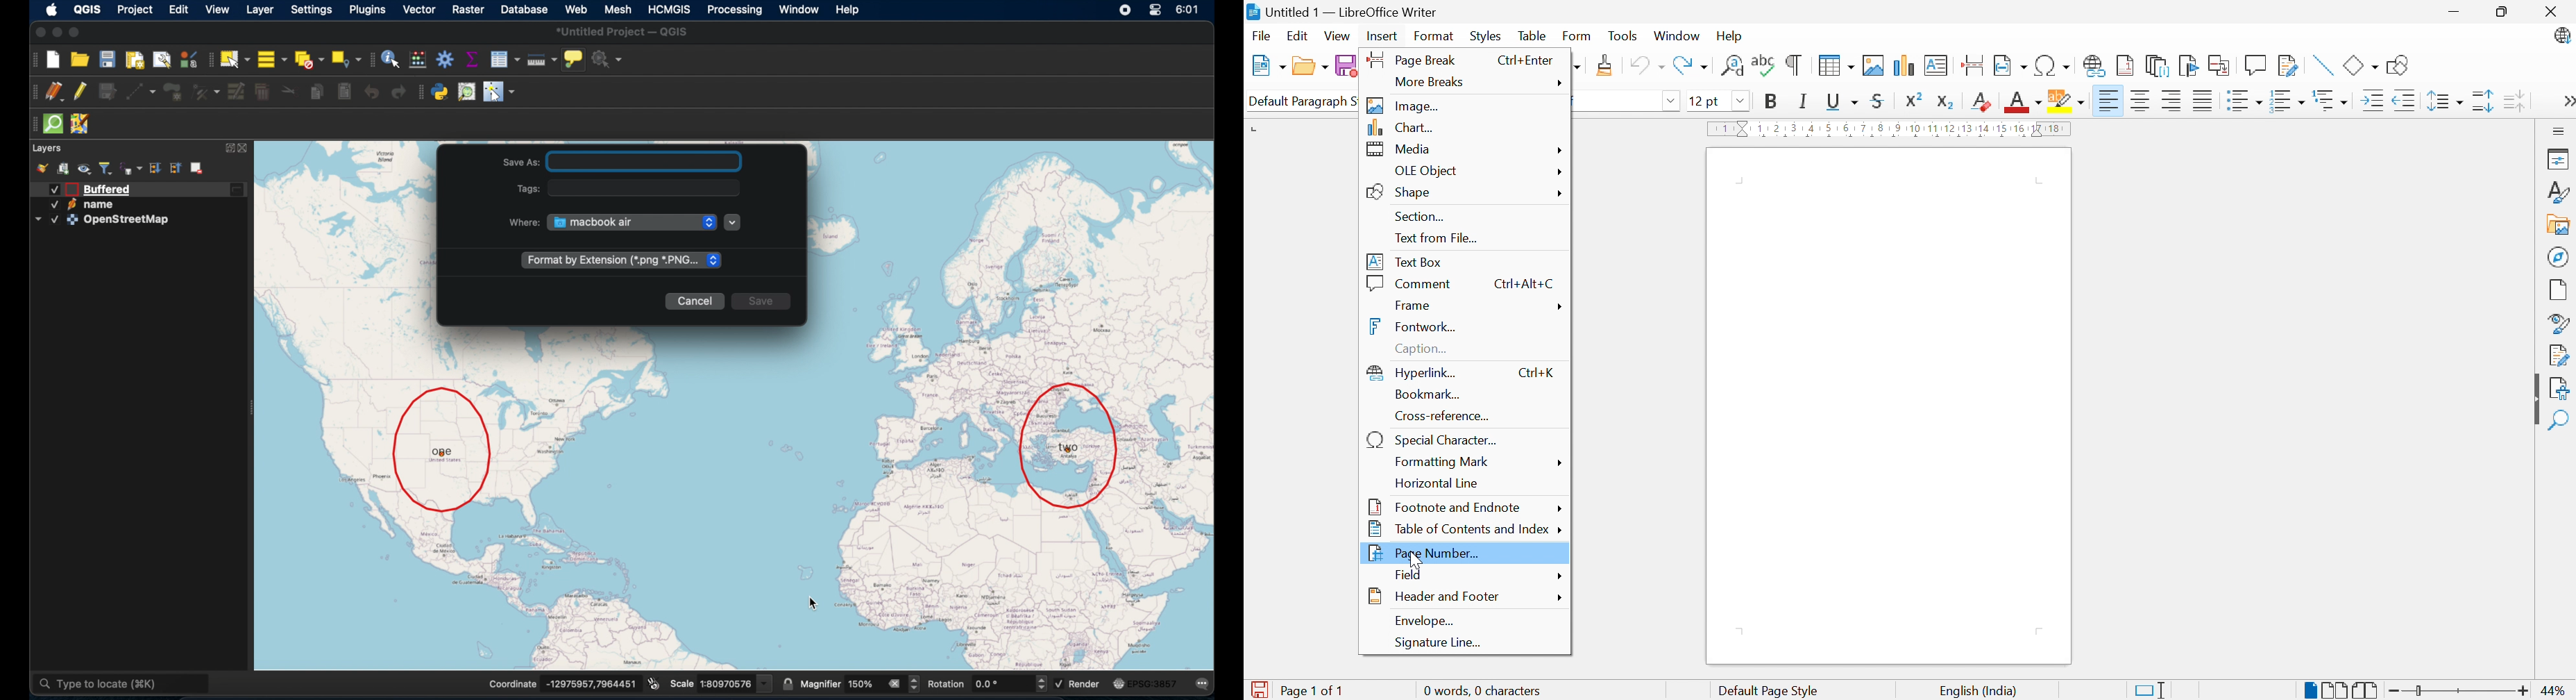 The image size is (2576, 700). I want to click on Table of contents and index, so click(1458, 530).